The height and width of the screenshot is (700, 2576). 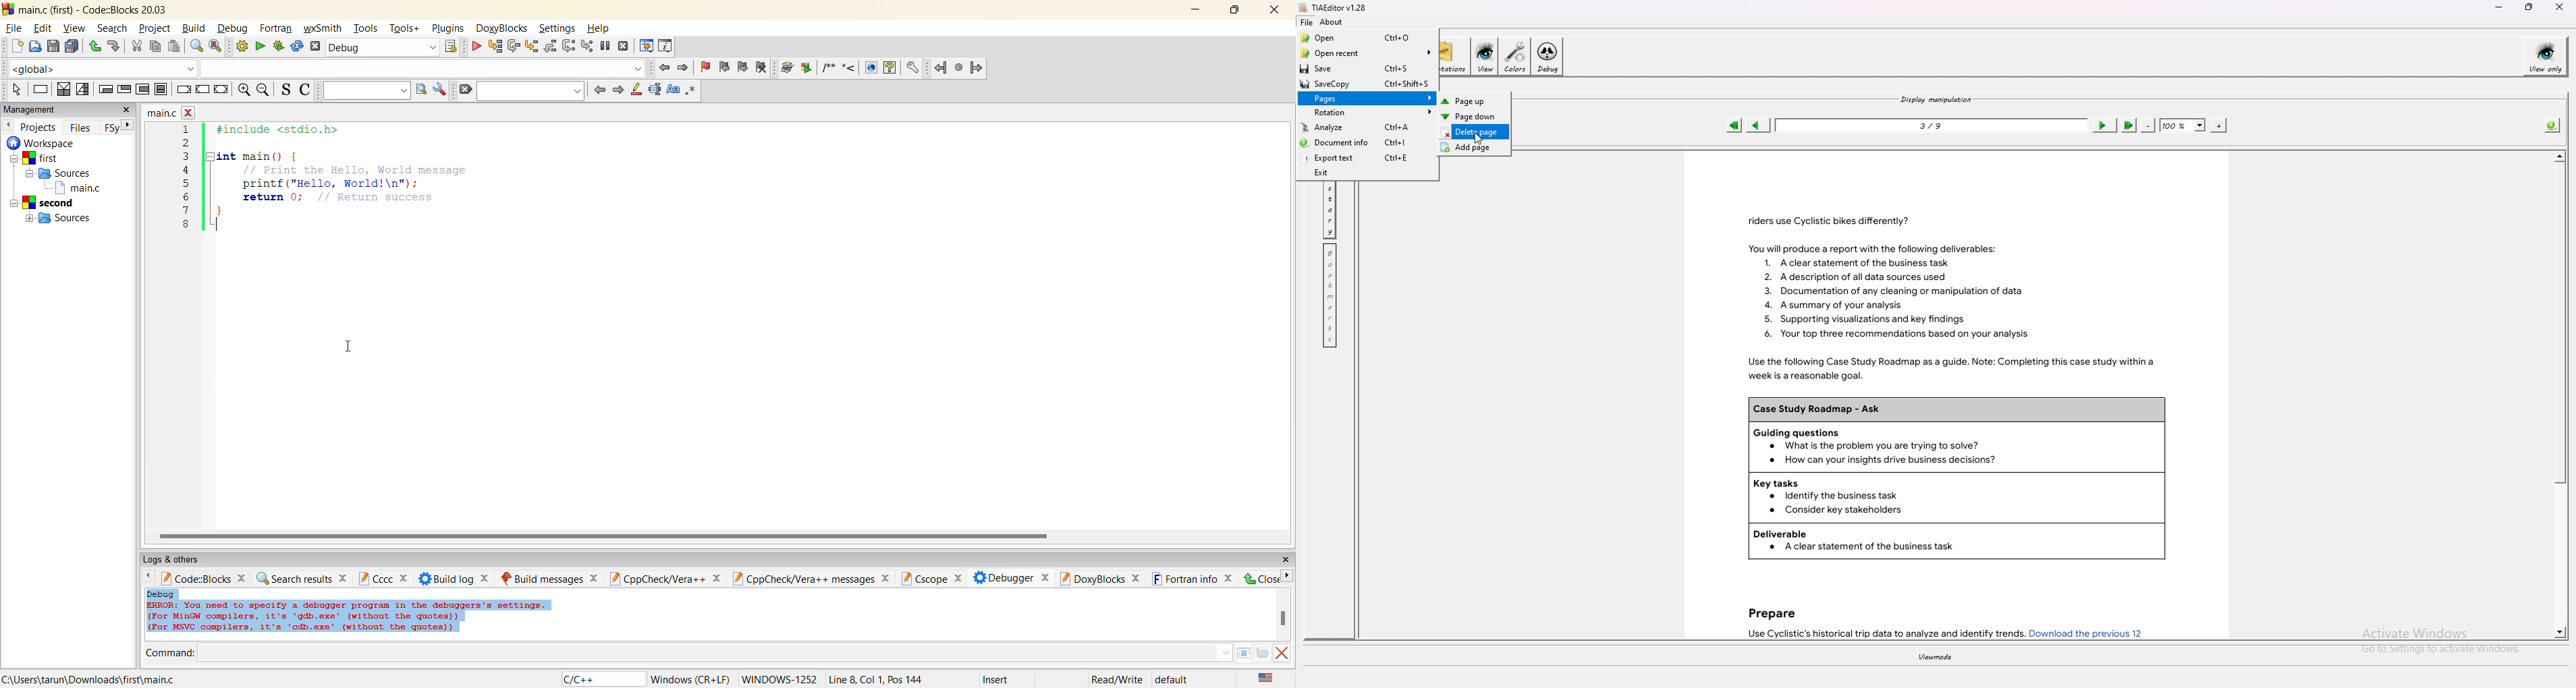 I want to click on open files, so click(x=1261, y=653).